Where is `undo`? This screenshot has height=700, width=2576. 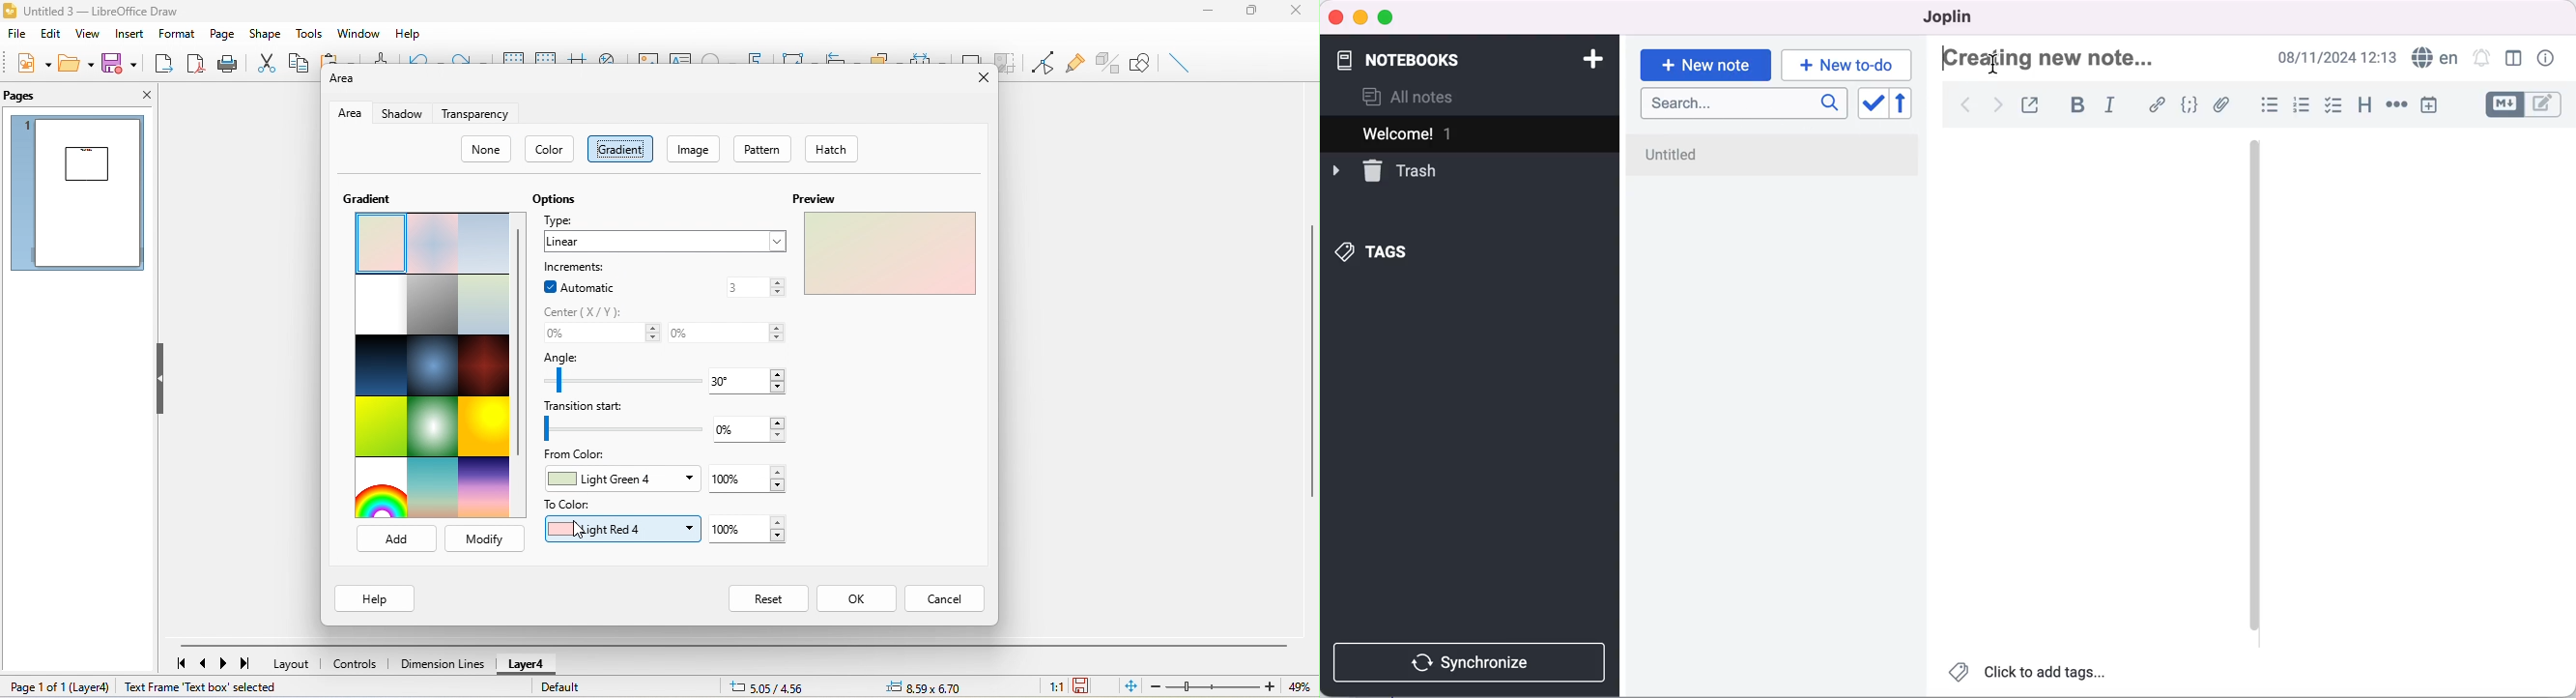
undo is located at coordinates (422, 54).